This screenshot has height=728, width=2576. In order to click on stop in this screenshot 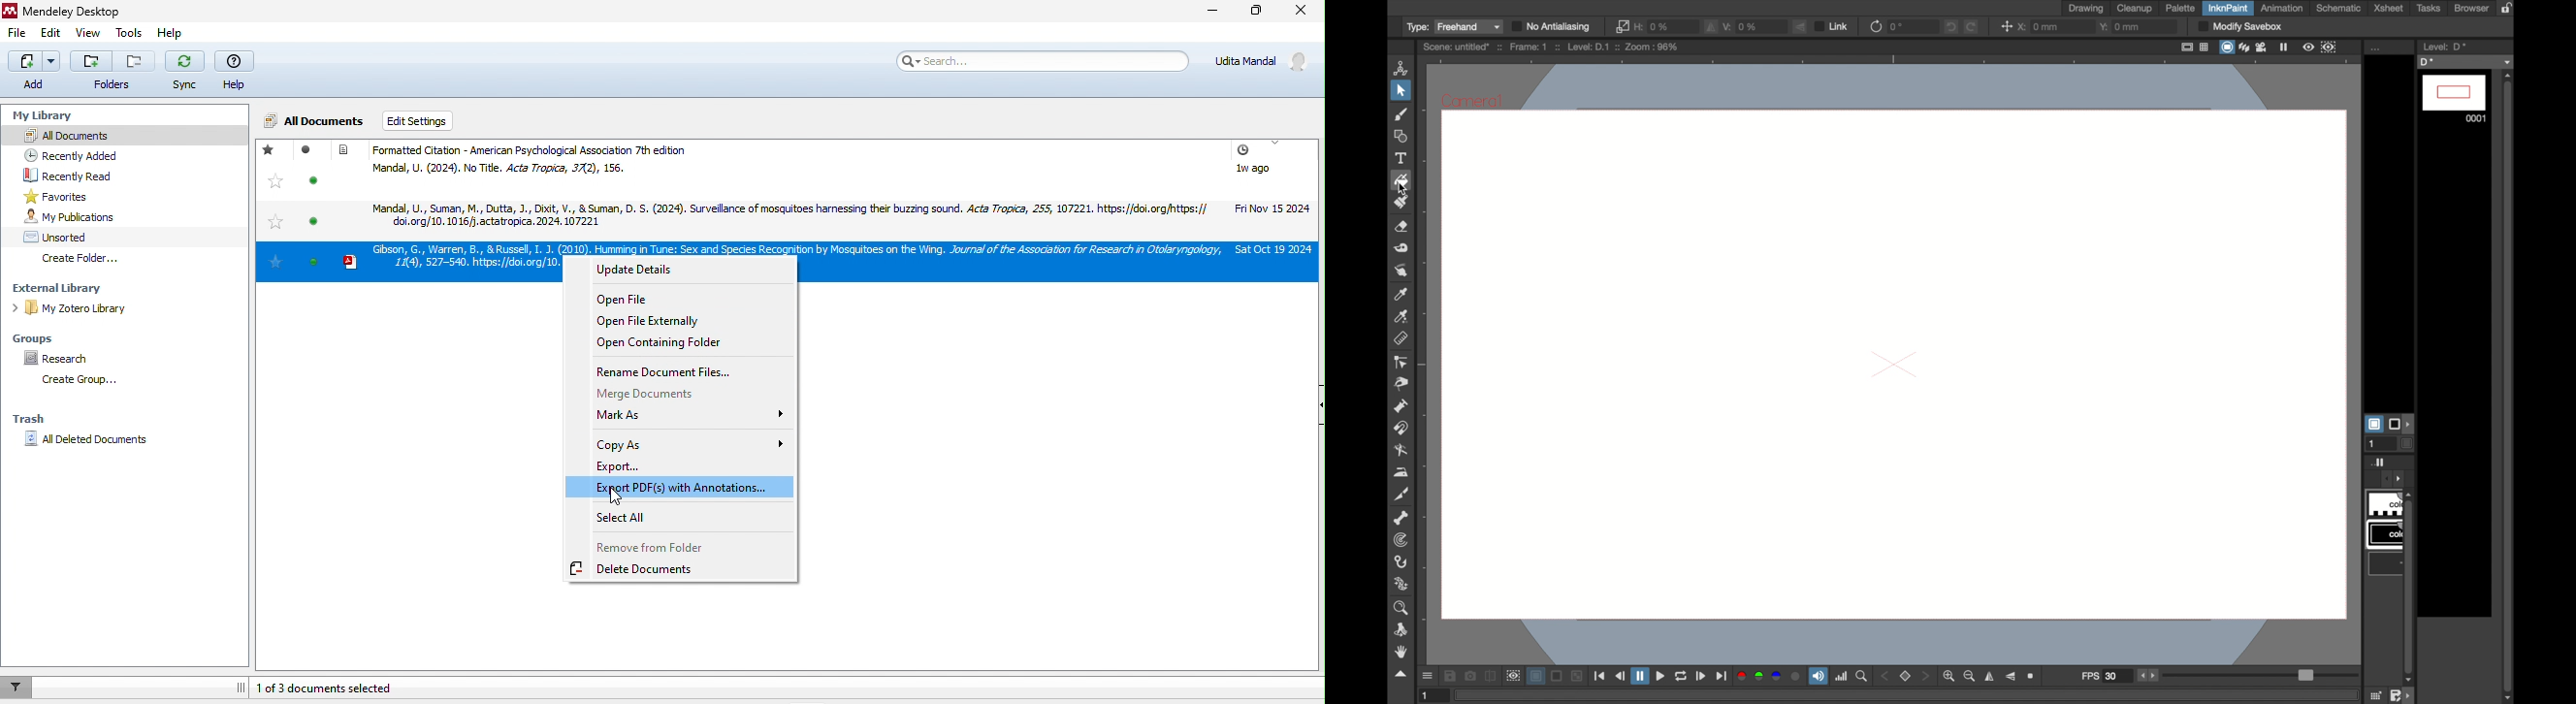, I will do `click(1908, 676)`.